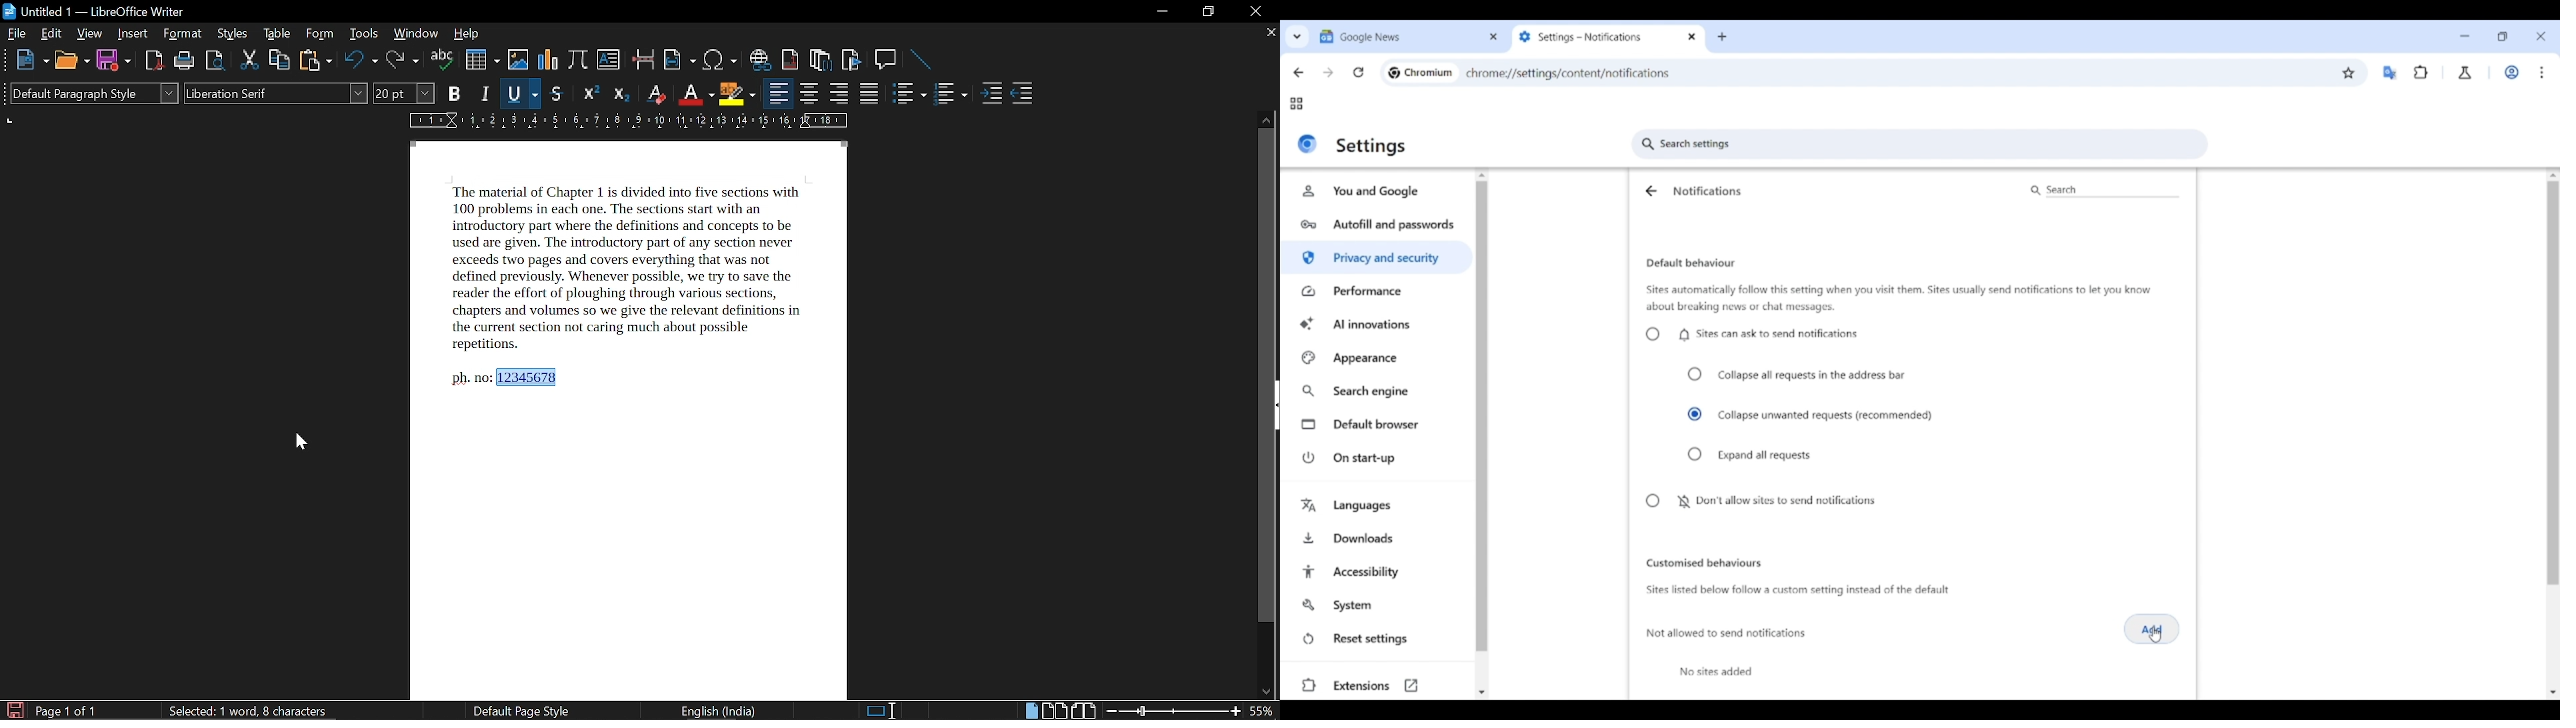 The image size is (2576, 728). Describe the element at coordinates (822, 59) in the screenshot. I see `insert endnote` at that location.